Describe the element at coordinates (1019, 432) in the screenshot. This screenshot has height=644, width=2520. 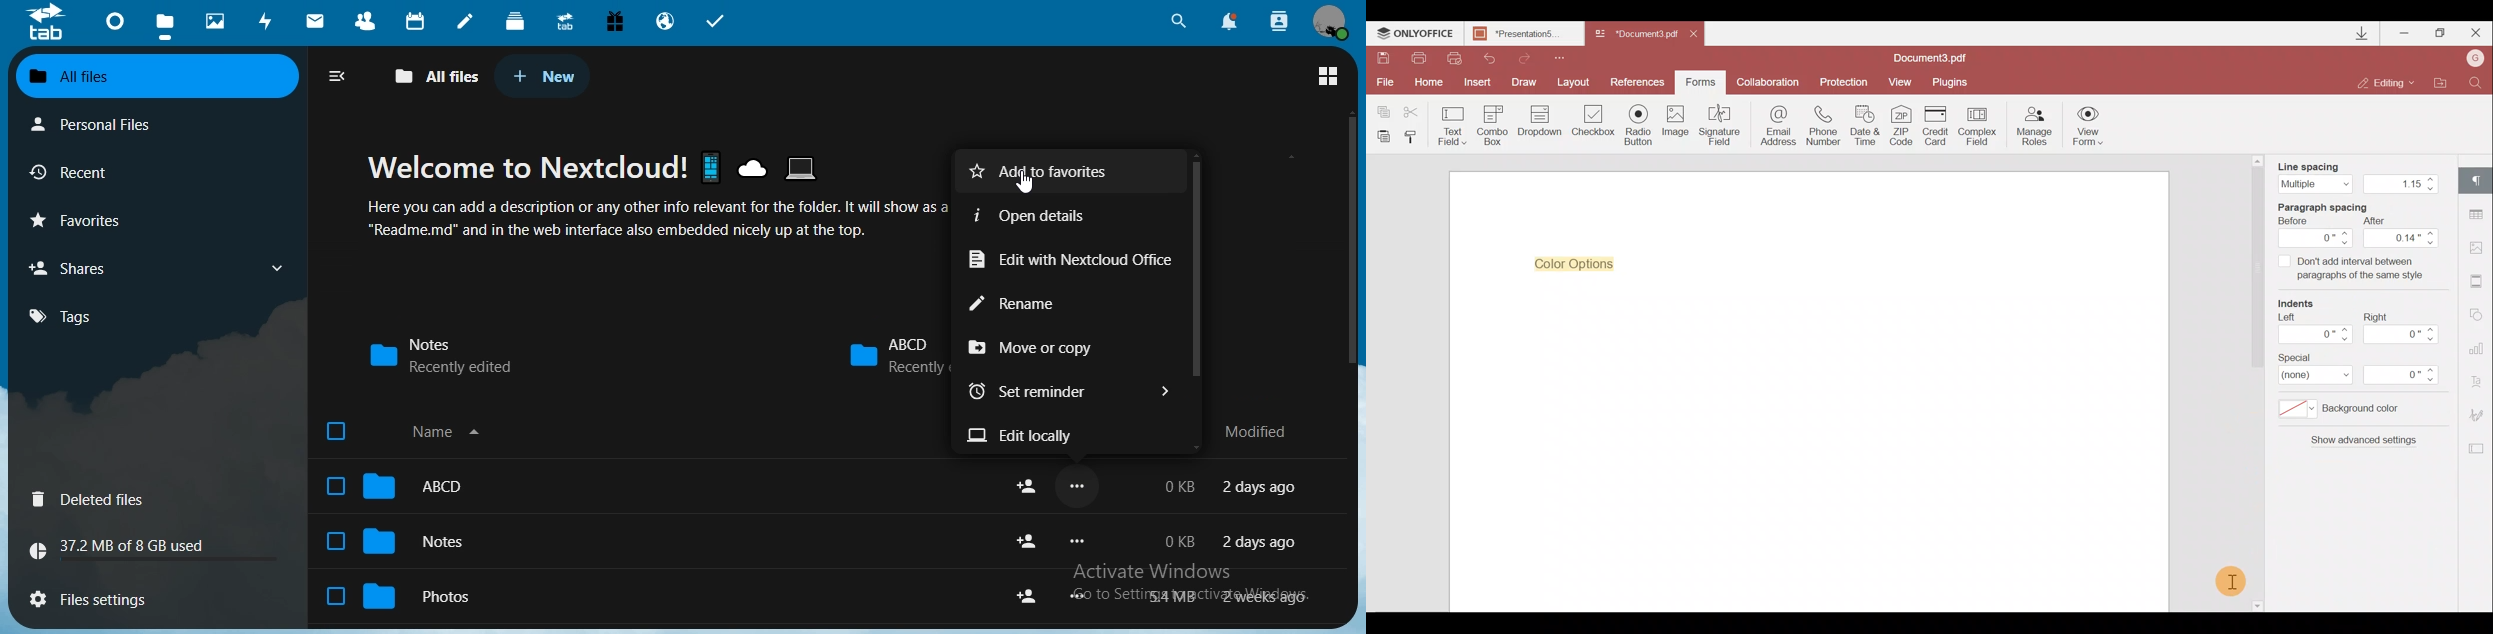
I see `edit locally` at that location.